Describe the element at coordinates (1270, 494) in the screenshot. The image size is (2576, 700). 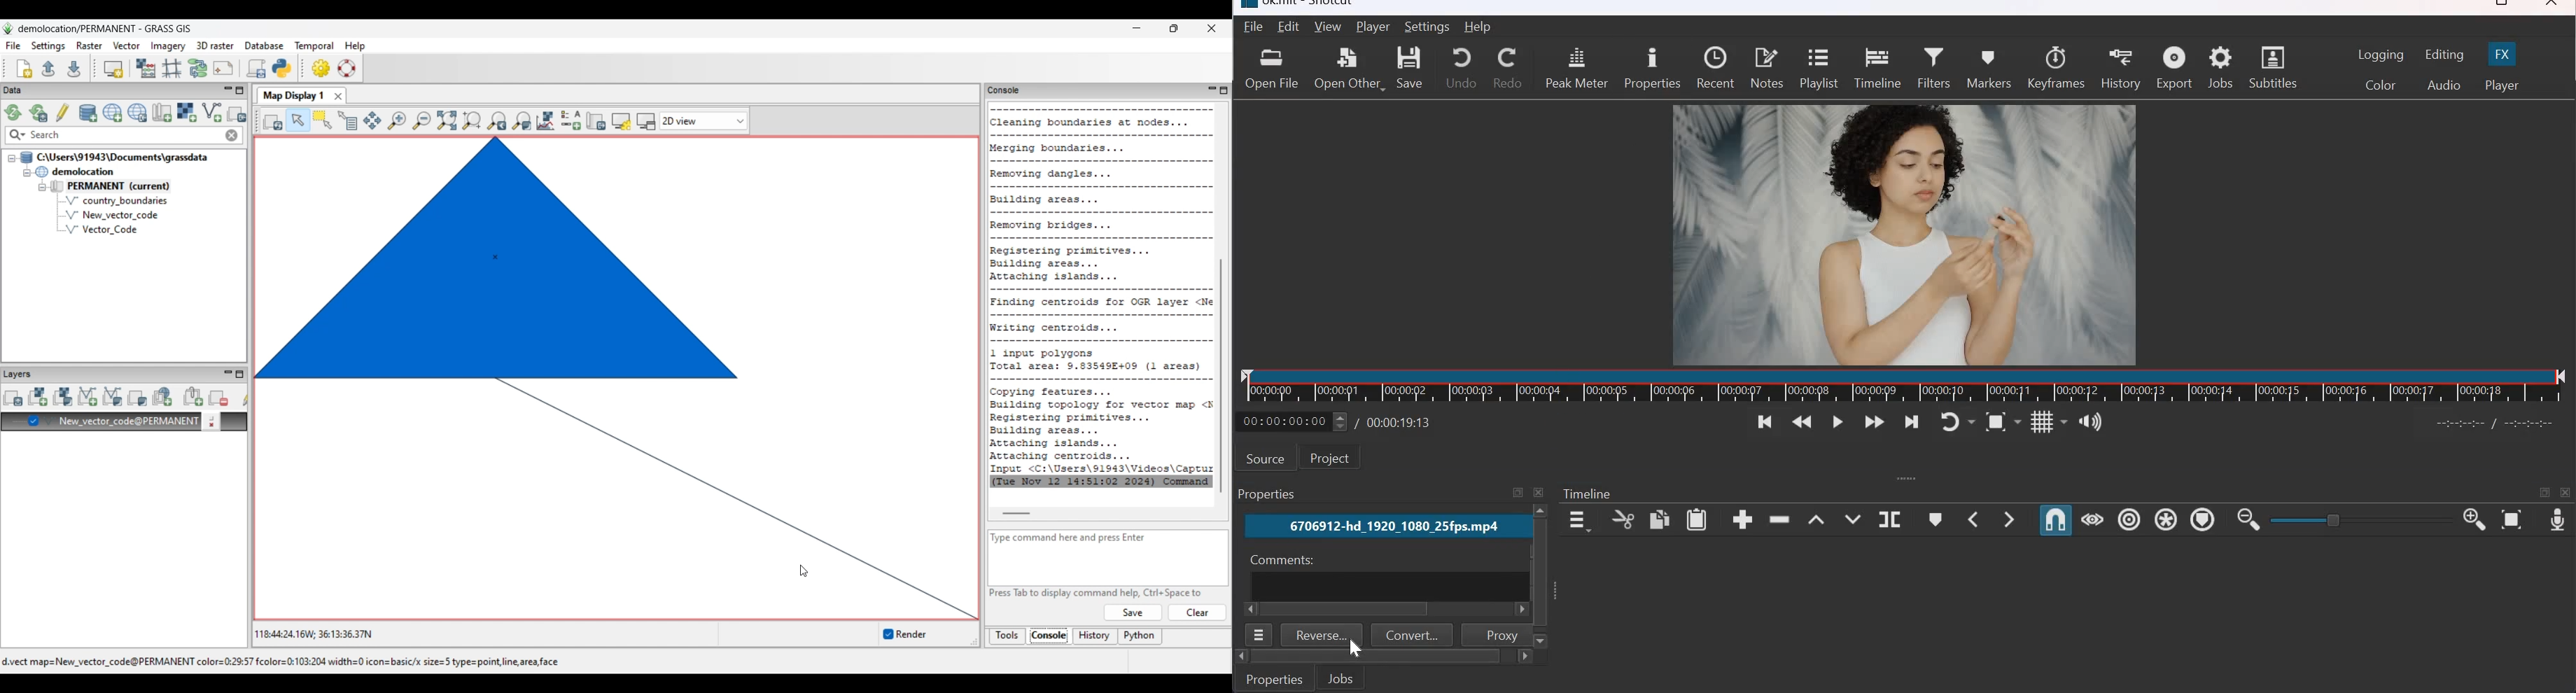
I see `Jobs` at that location.